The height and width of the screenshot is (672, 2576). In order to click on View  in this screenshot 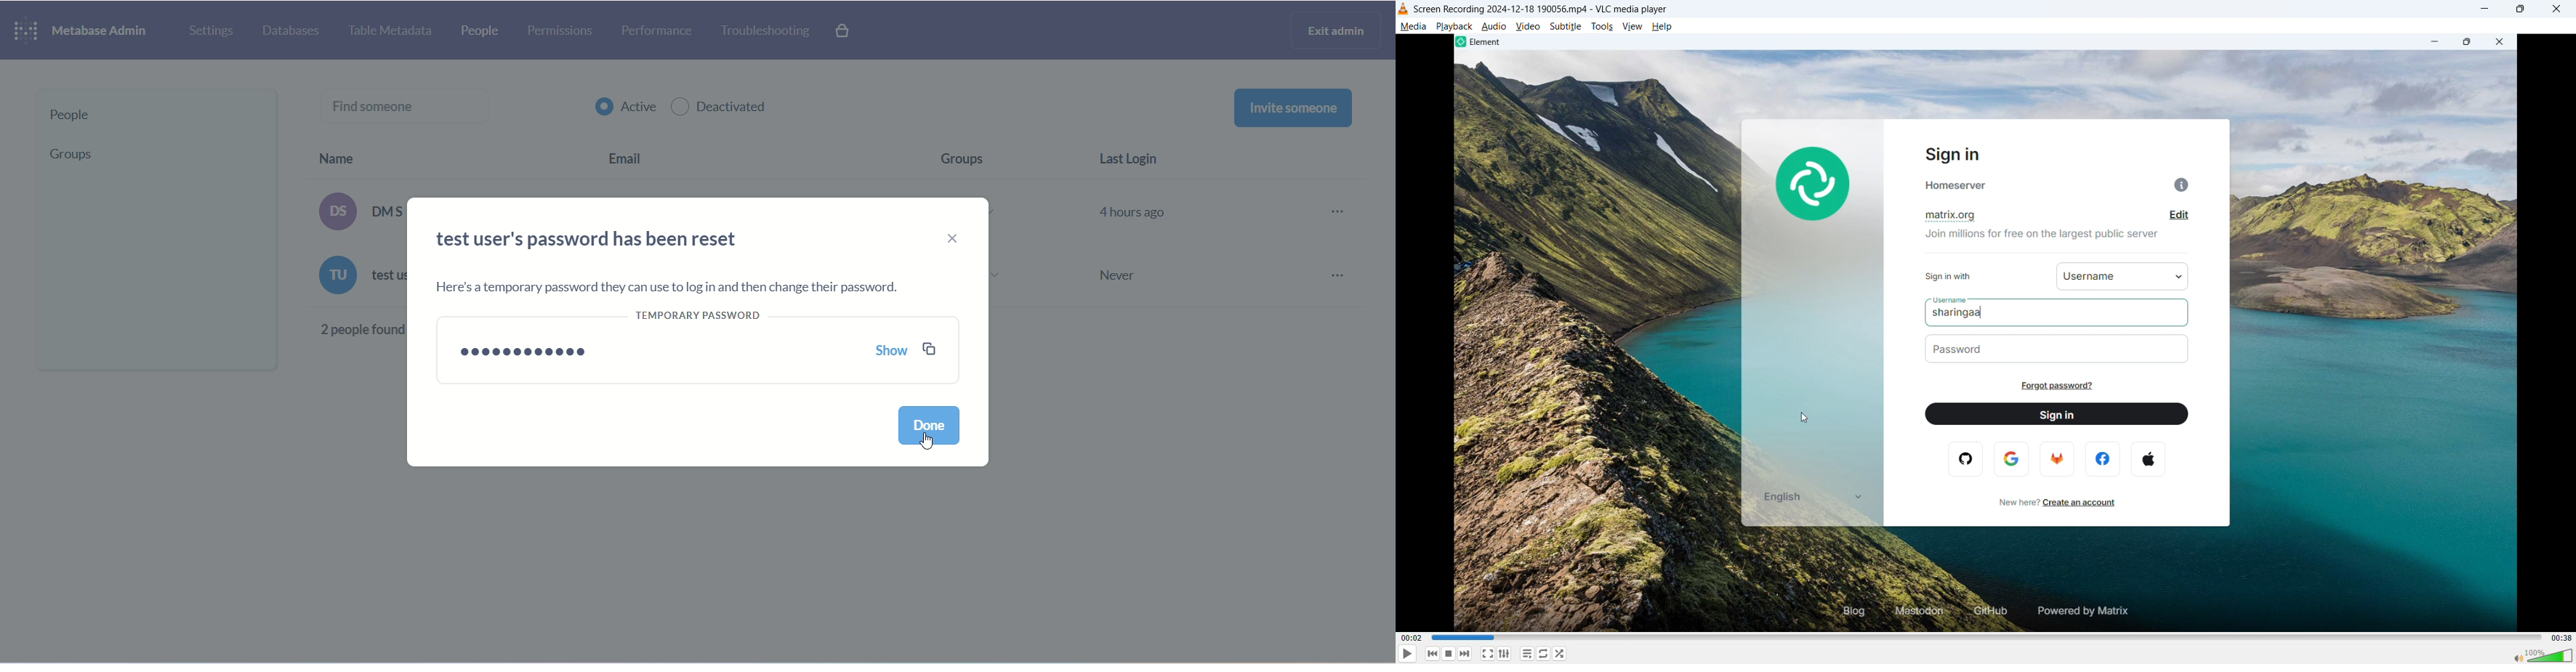, I will do `click(1632, 26)`.